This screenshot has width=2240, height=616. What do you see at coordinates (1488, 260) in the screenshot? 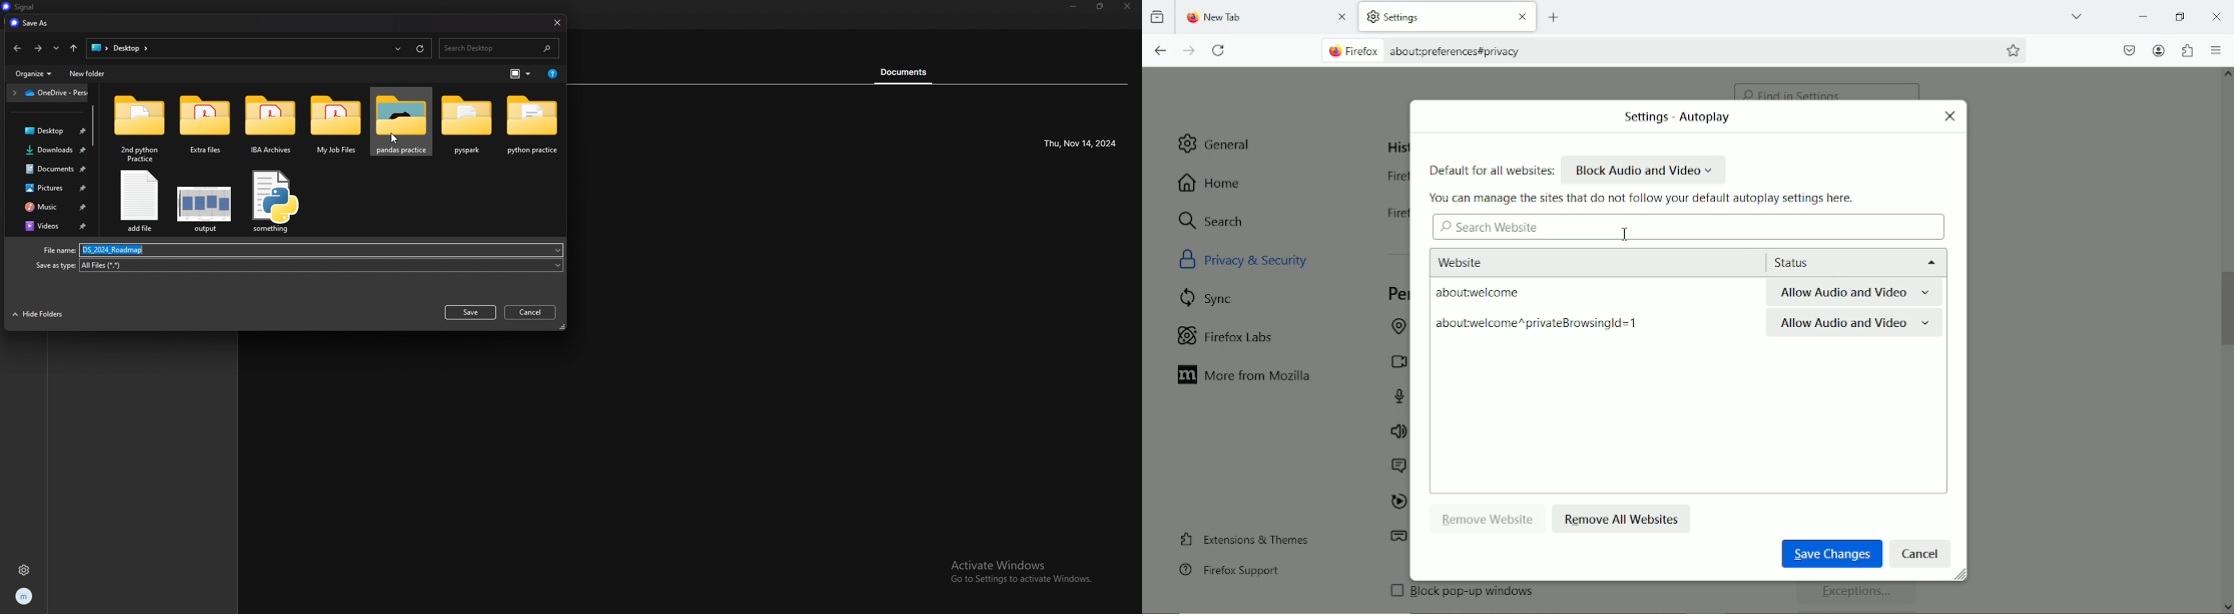
I see `website` at bounding box center [1488, 260].